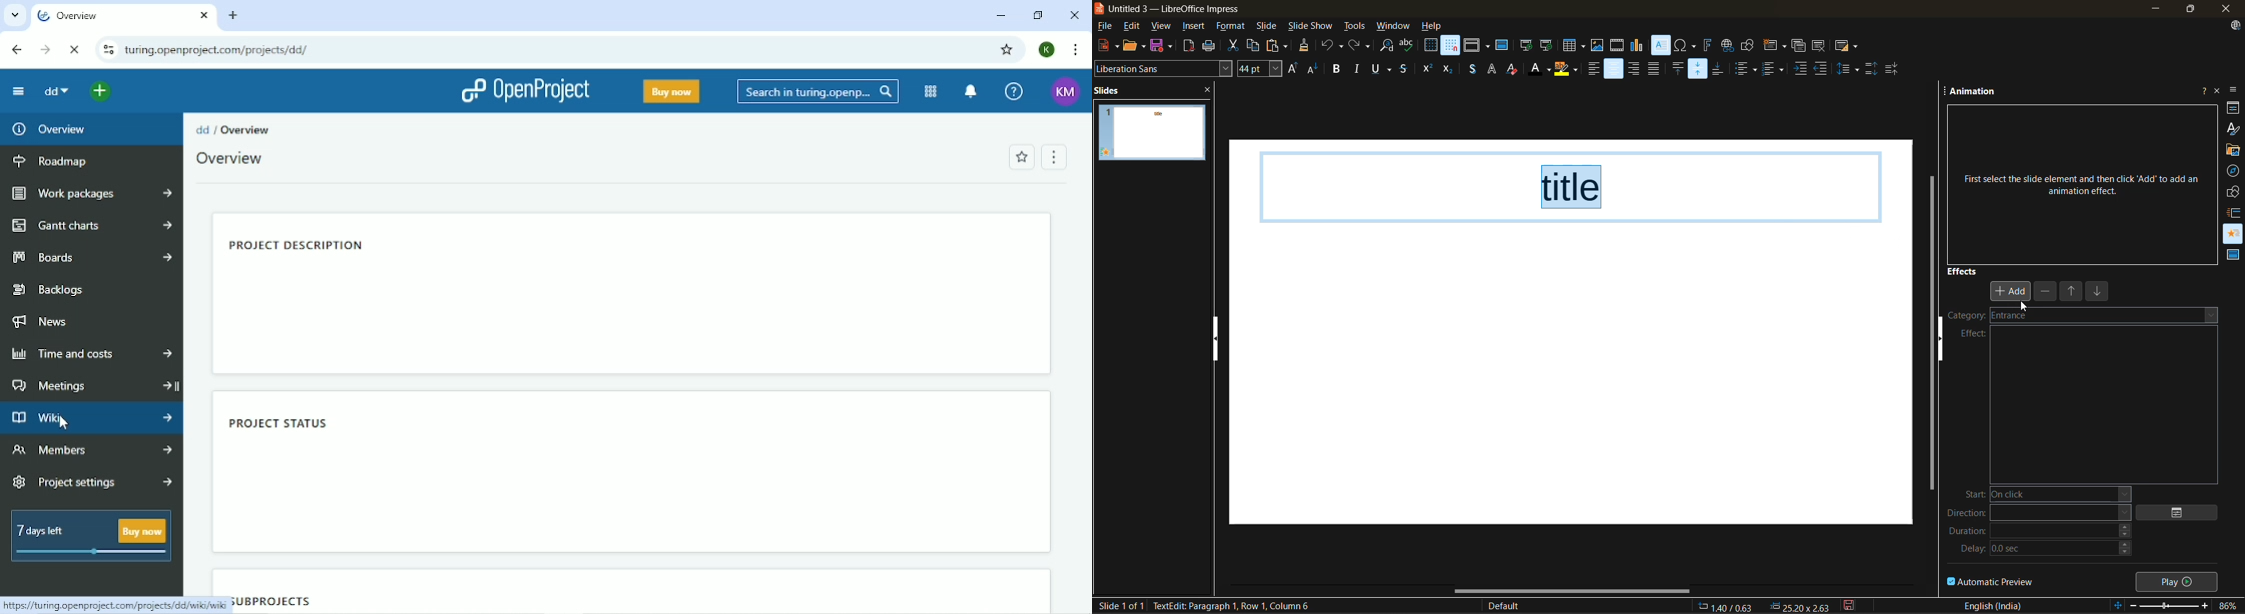  Describe the element at coordinates (92, 386) in the screenshot. I see `Meetings` at that location.